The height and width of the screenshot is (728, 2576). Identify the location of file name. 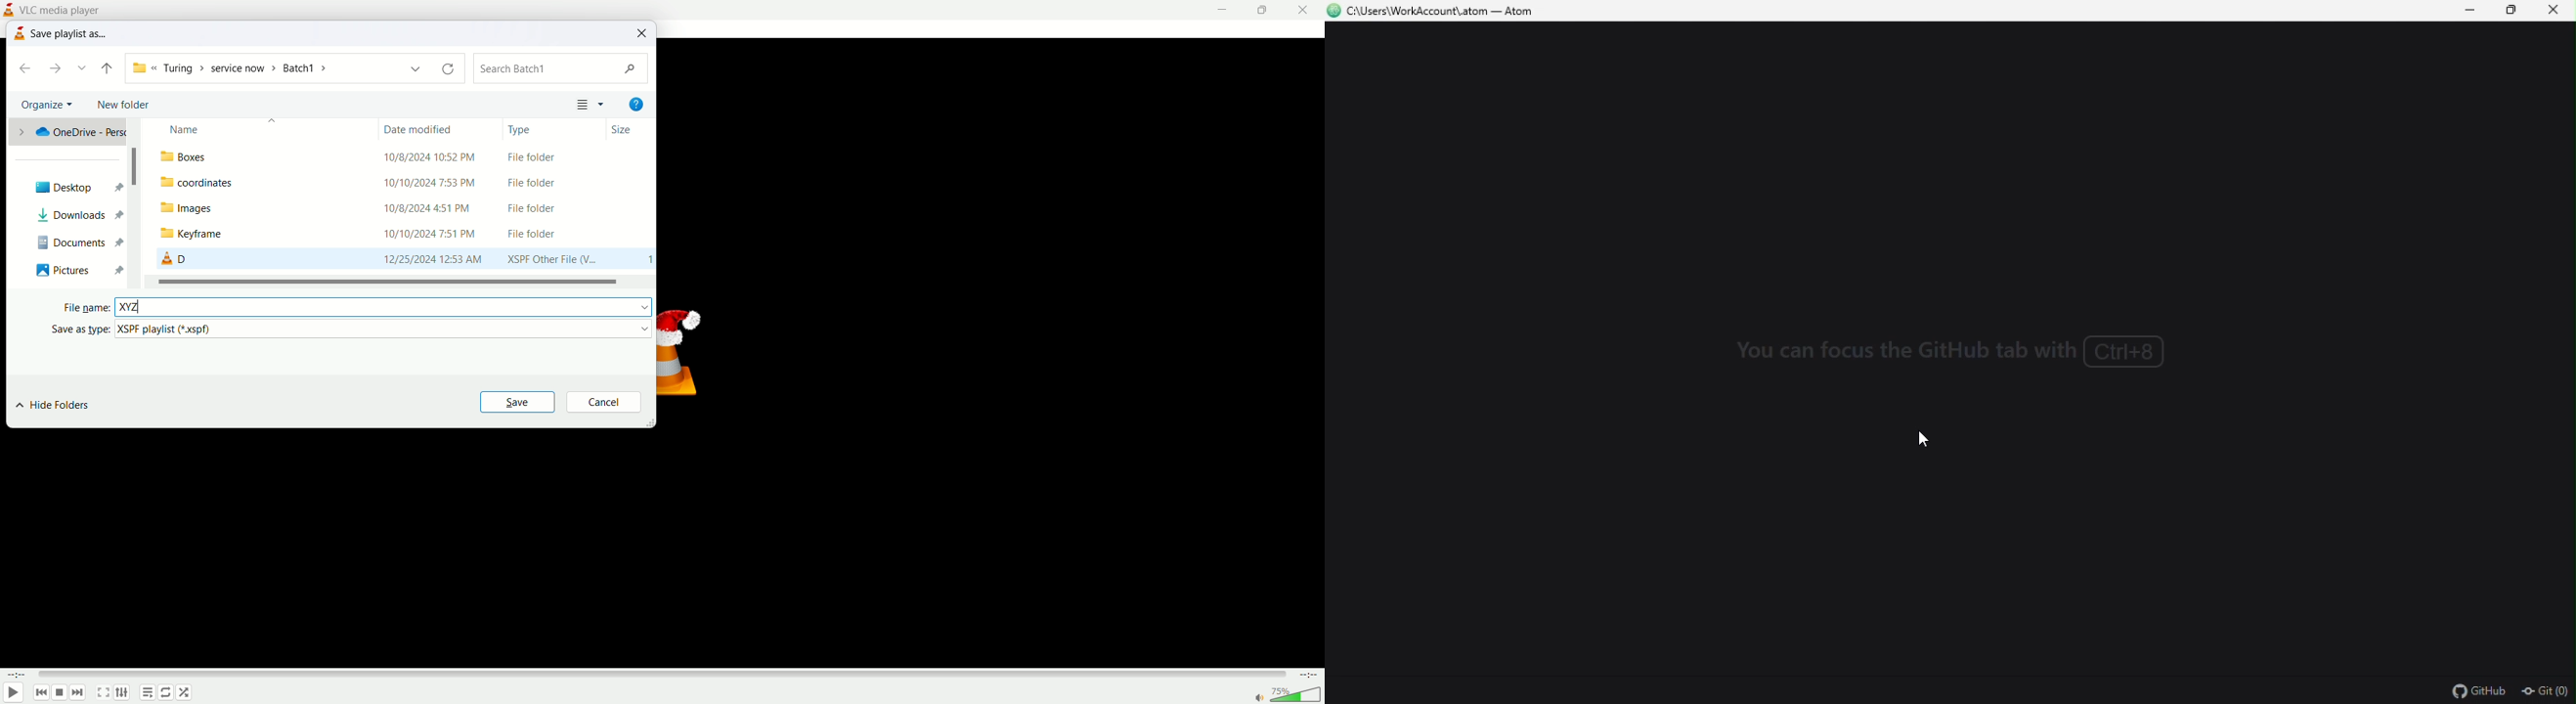
(83, 308).